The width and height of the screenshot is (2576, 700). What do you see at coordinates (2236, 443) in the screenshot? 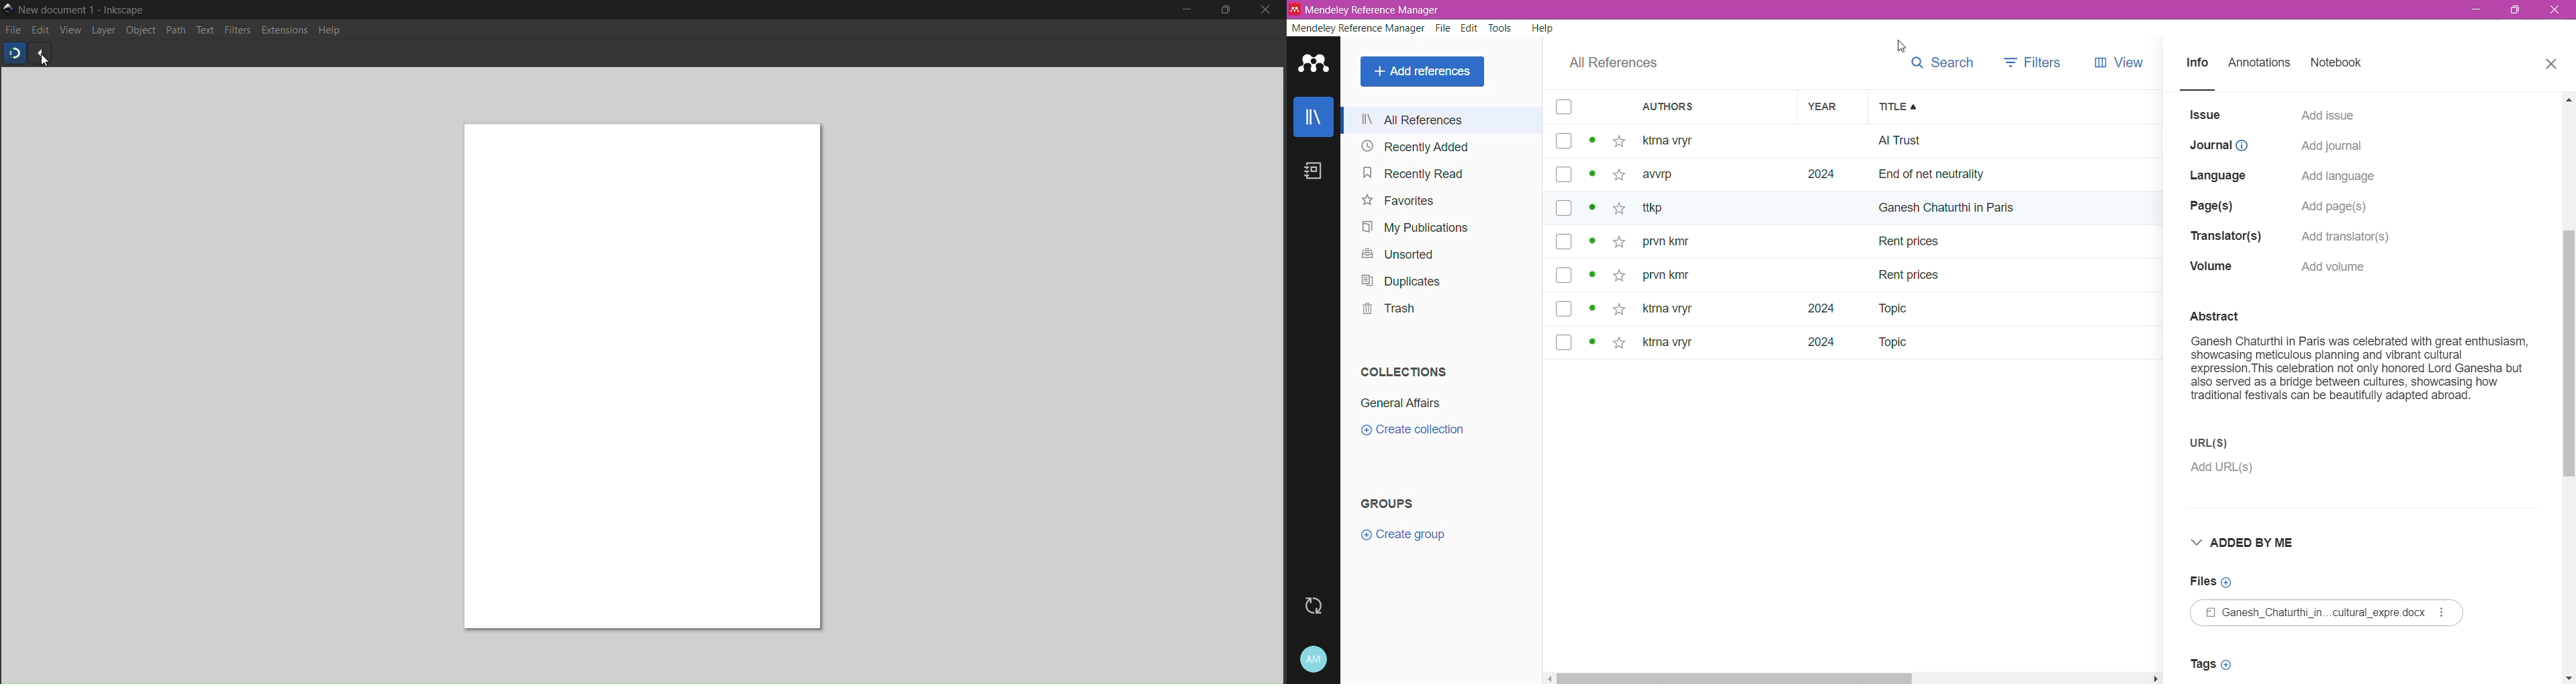
I see `URL(s)` at bounding box center [2236, 443].